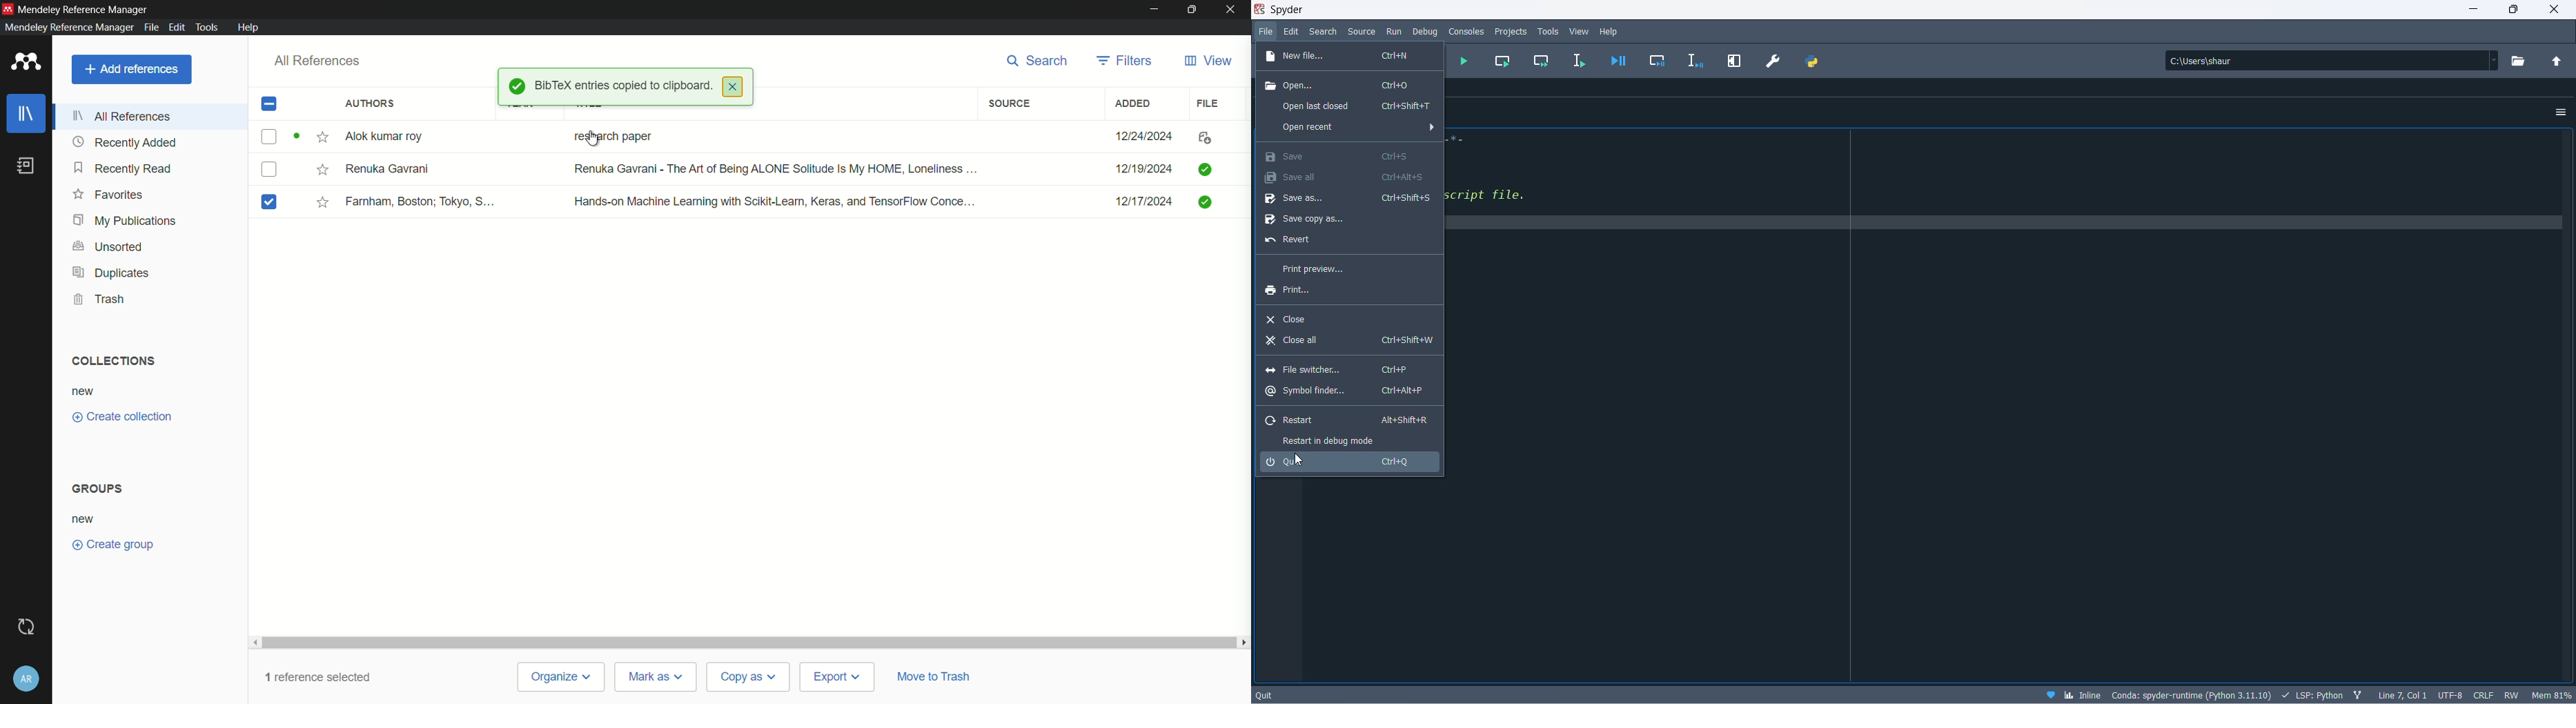 The image size is (2576, 728). Describe the element at coordinates (2516, 12) in the screenshot. I see `maximize` at that location.